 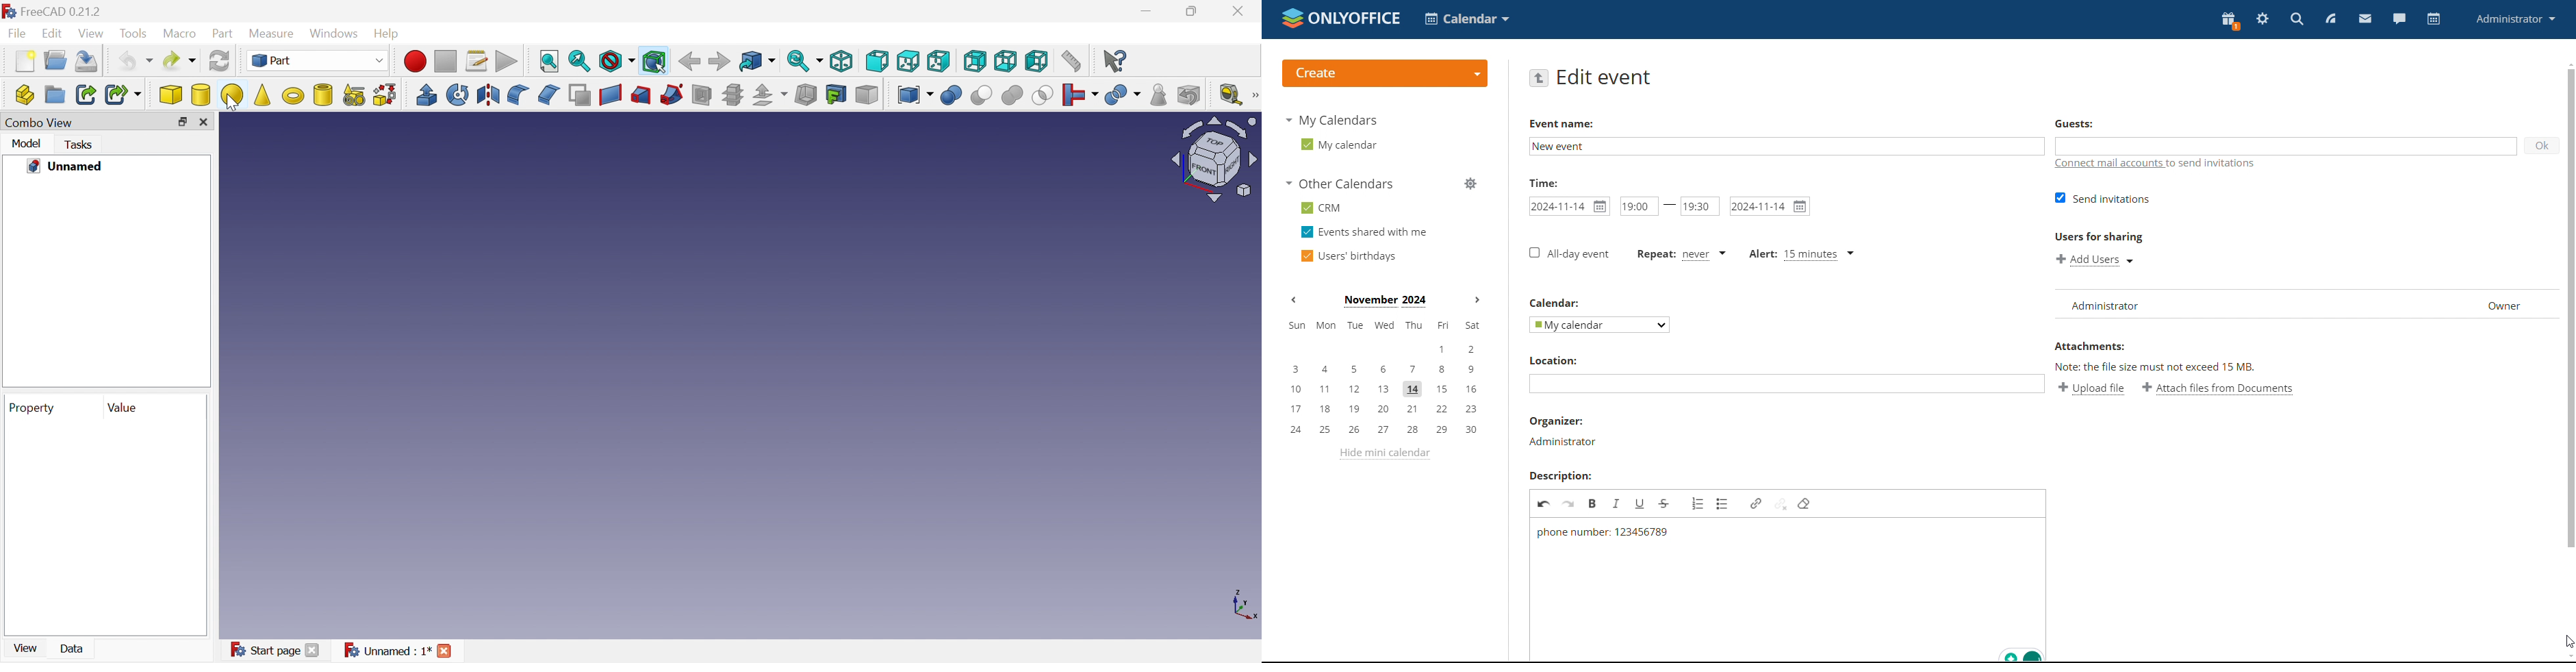 What do you see at coordinates (1601, 325) in the screenshot?
I see `select calendar` at bounding box center [1601, 325].